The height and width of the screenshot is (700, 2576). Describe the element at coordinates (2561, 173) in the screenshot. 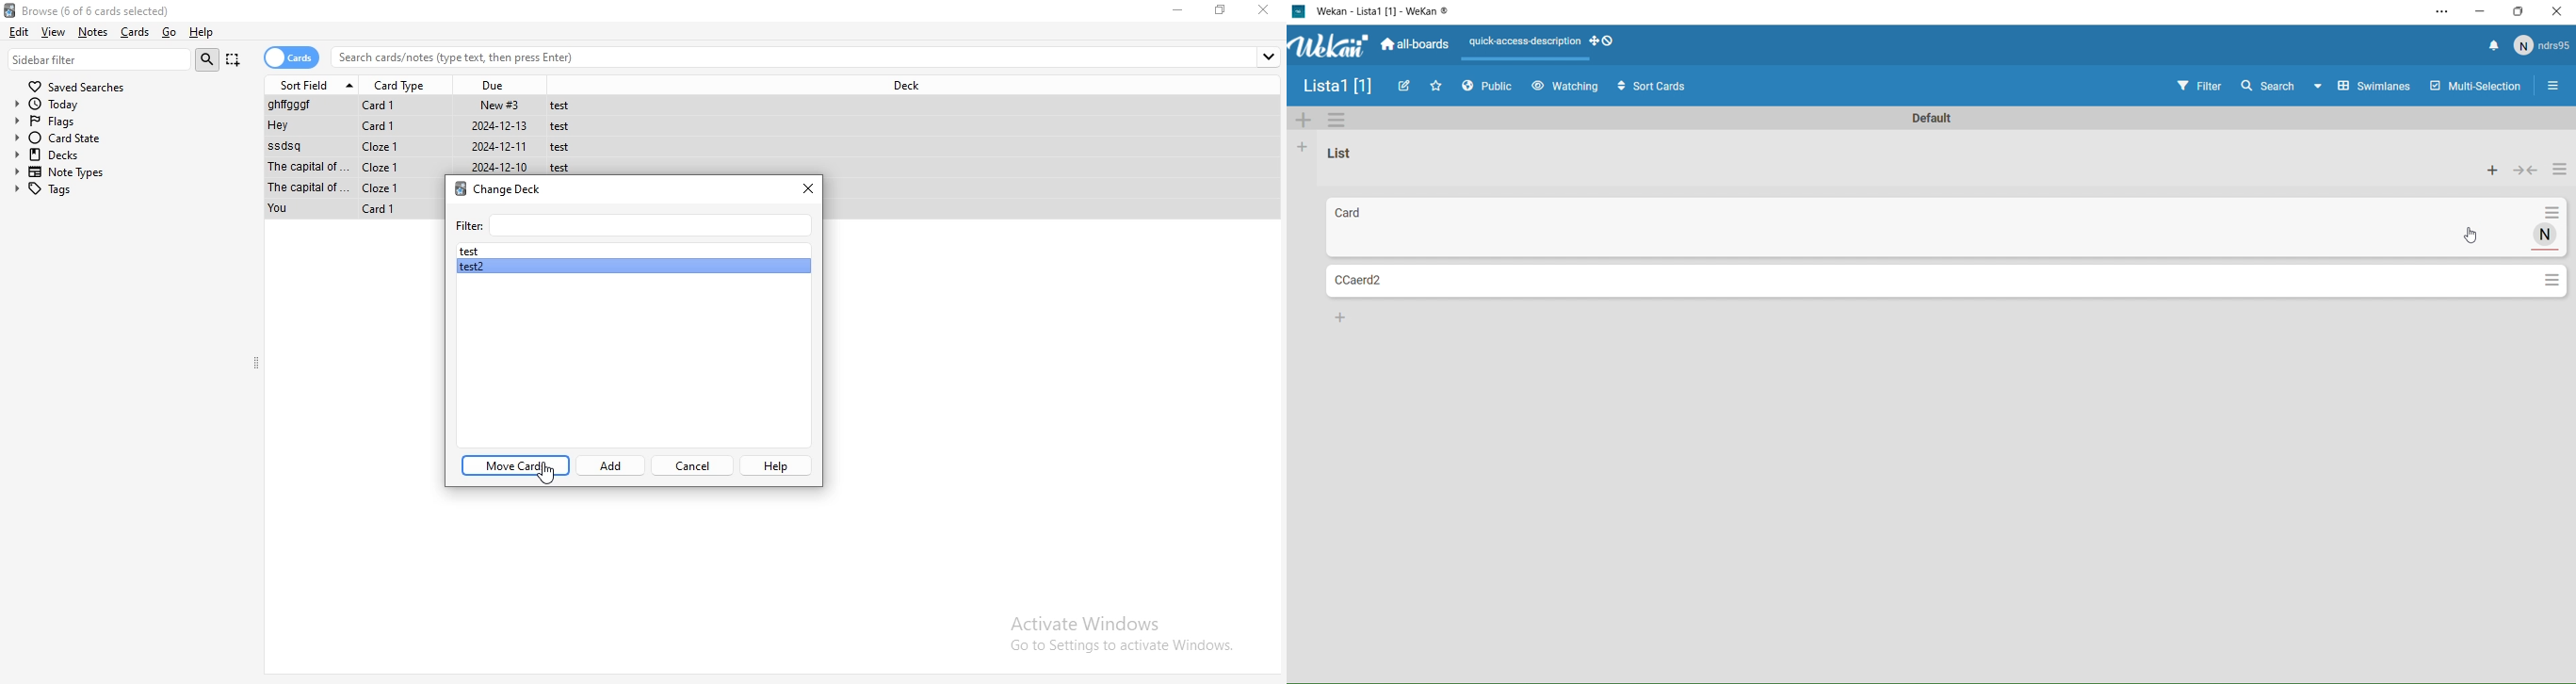

I see `more options` at that location.